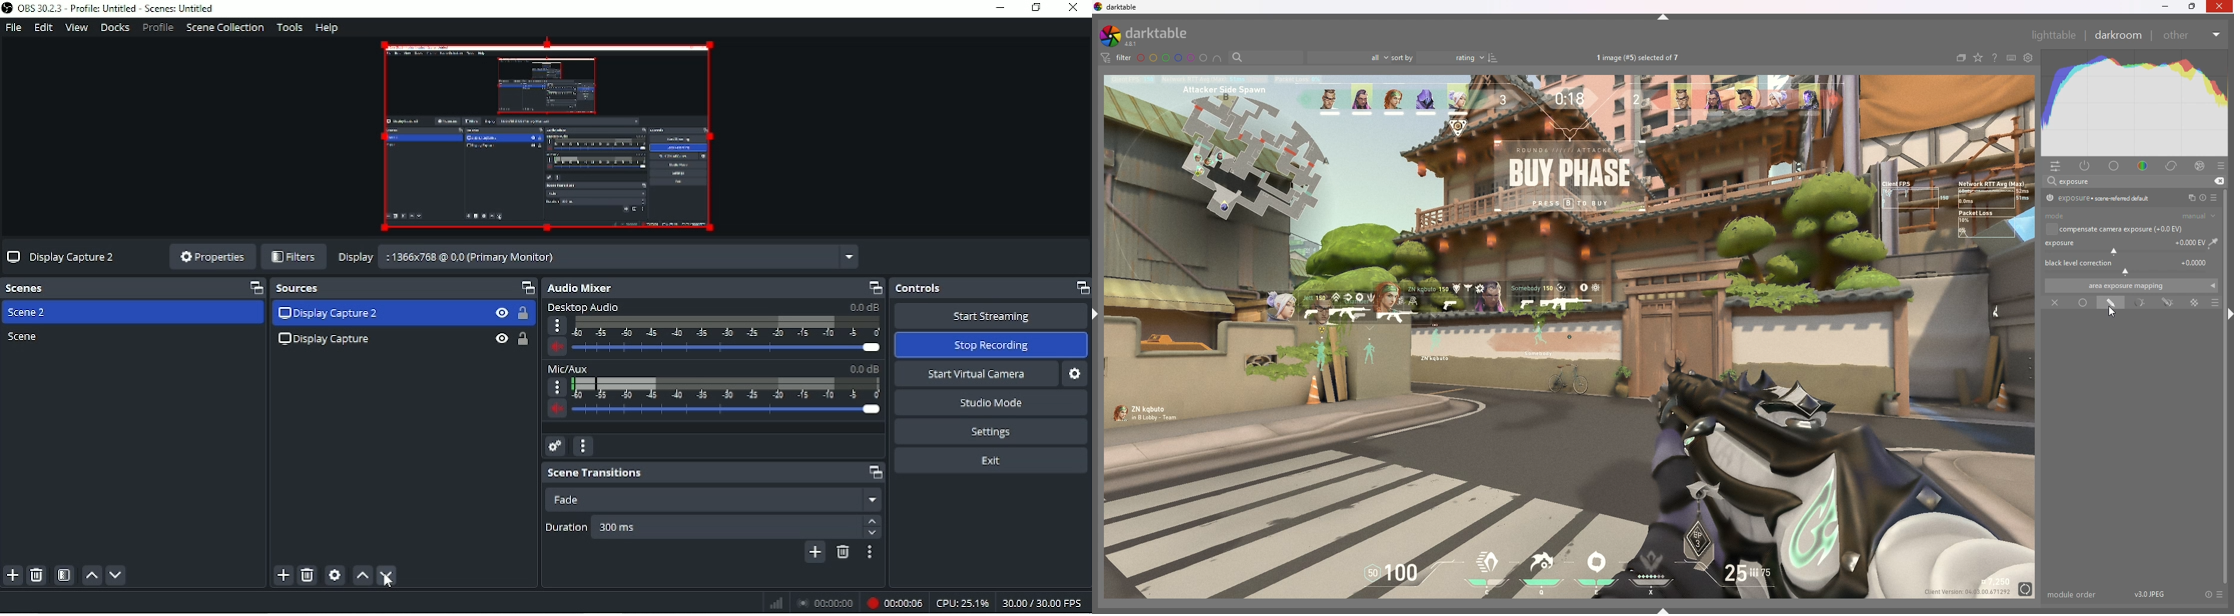 The image size is (2240, 616). I want to click on Add source, so click(281, 574).